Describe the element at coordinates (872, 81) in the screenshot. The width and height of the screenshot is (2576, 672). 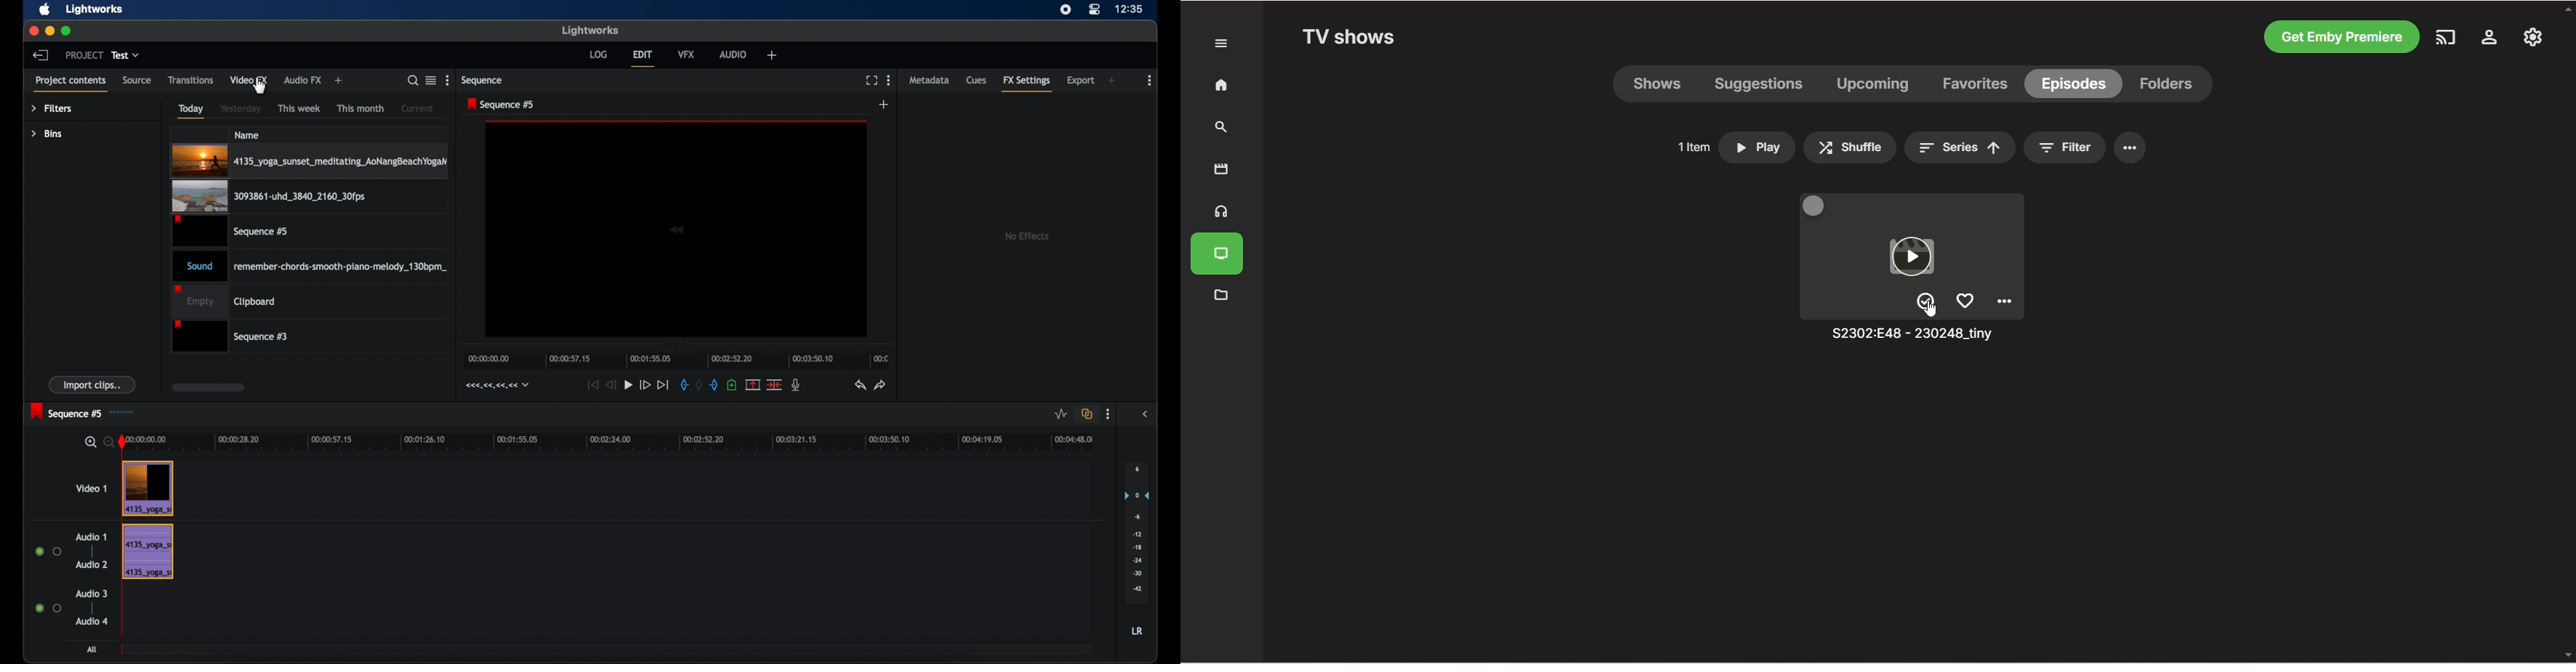
I see `full screen` at that location.